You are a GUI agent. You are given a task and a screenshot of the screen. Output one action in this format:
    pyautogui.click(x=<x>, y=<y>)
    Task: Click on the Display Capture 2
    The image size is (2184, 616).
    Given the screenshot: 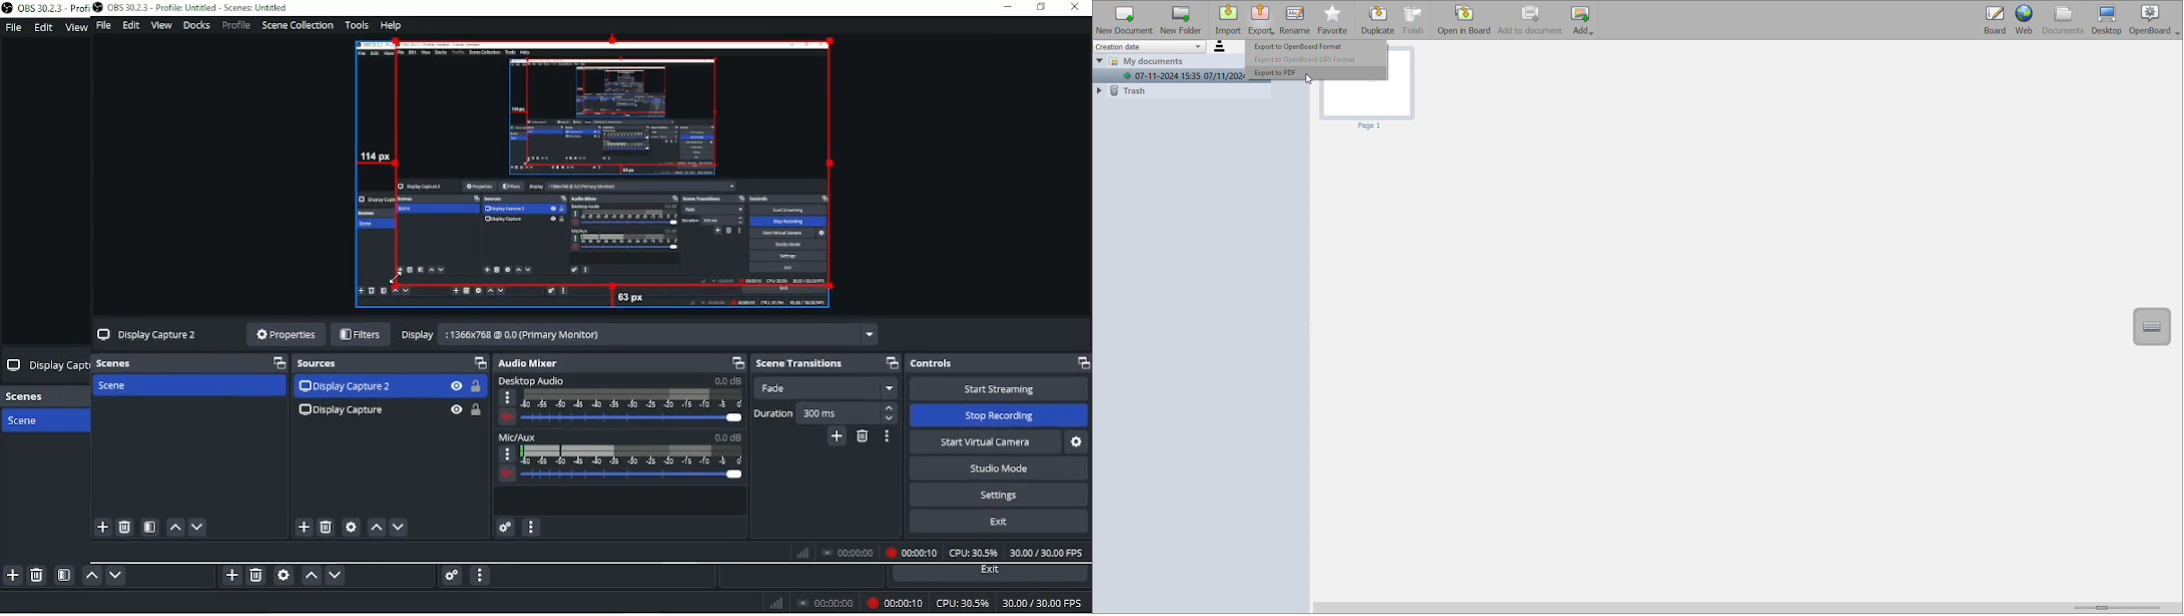 What is the action you would take?
    pyautogui.click(x=149, y=334)
    